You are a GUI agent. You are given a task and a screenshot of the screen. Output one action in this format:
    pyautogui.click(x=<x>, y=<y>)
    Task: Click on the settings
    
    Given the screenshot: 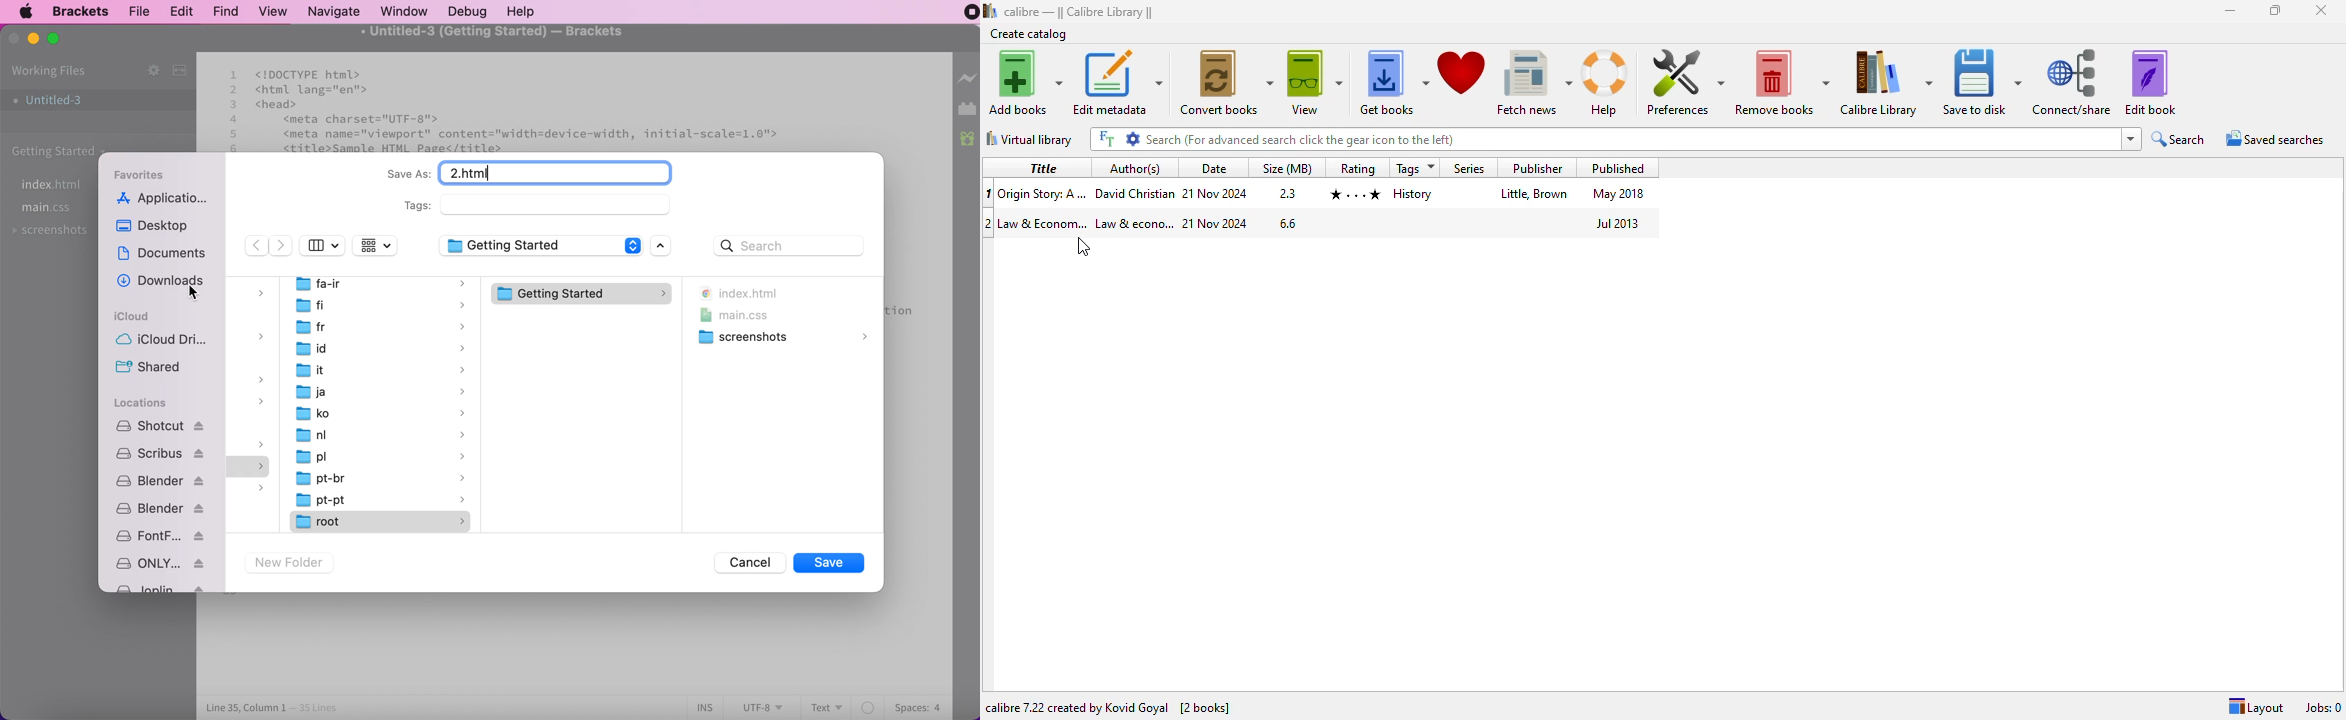 What is the action you would take?
    pyautogui.click(x=1133, y=139)
    